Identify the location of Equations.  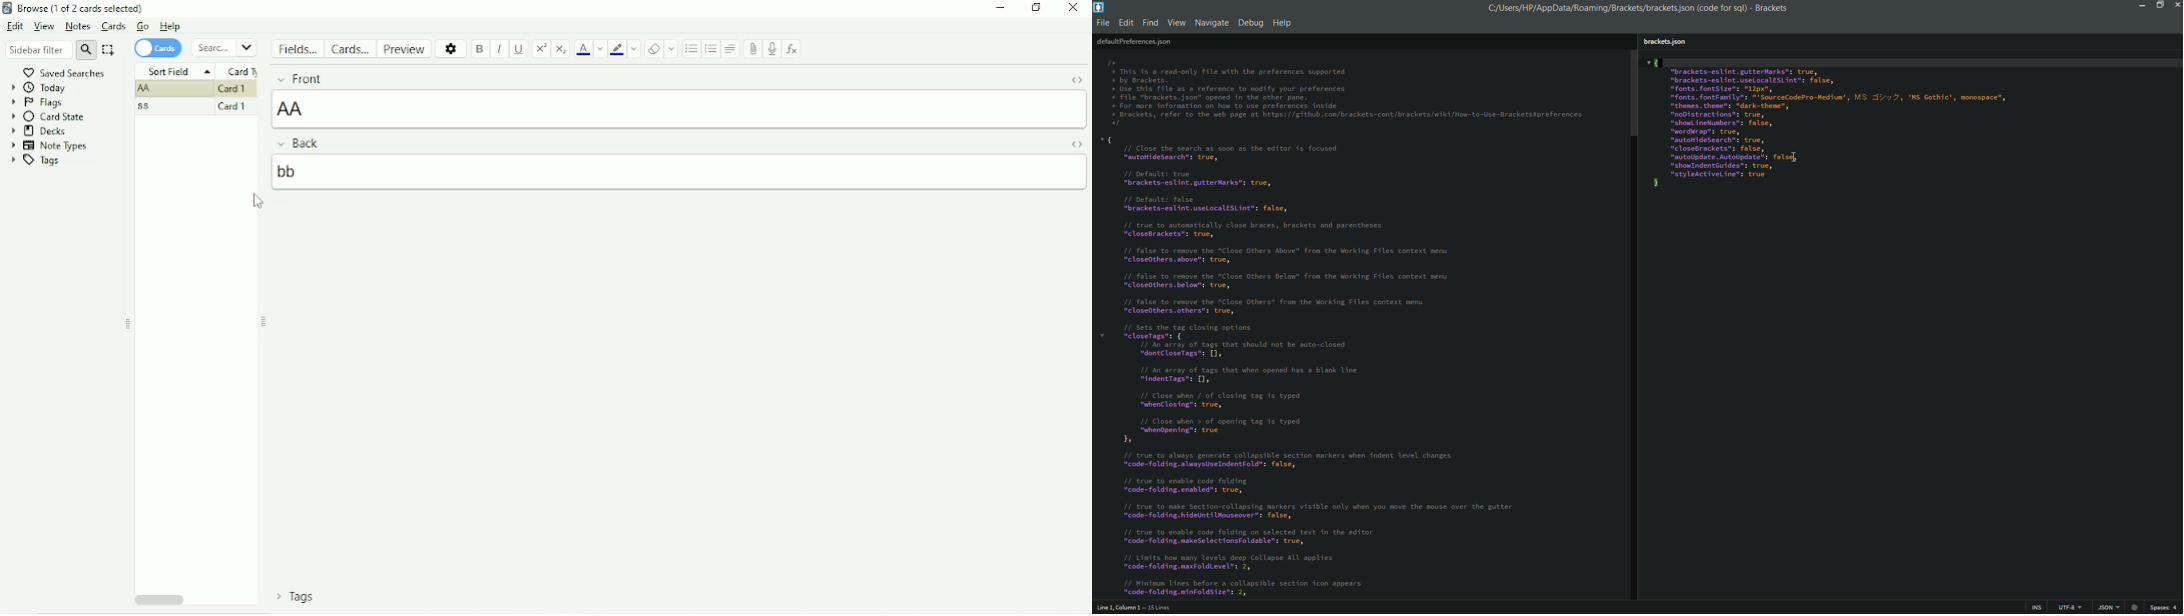
(793, 48).